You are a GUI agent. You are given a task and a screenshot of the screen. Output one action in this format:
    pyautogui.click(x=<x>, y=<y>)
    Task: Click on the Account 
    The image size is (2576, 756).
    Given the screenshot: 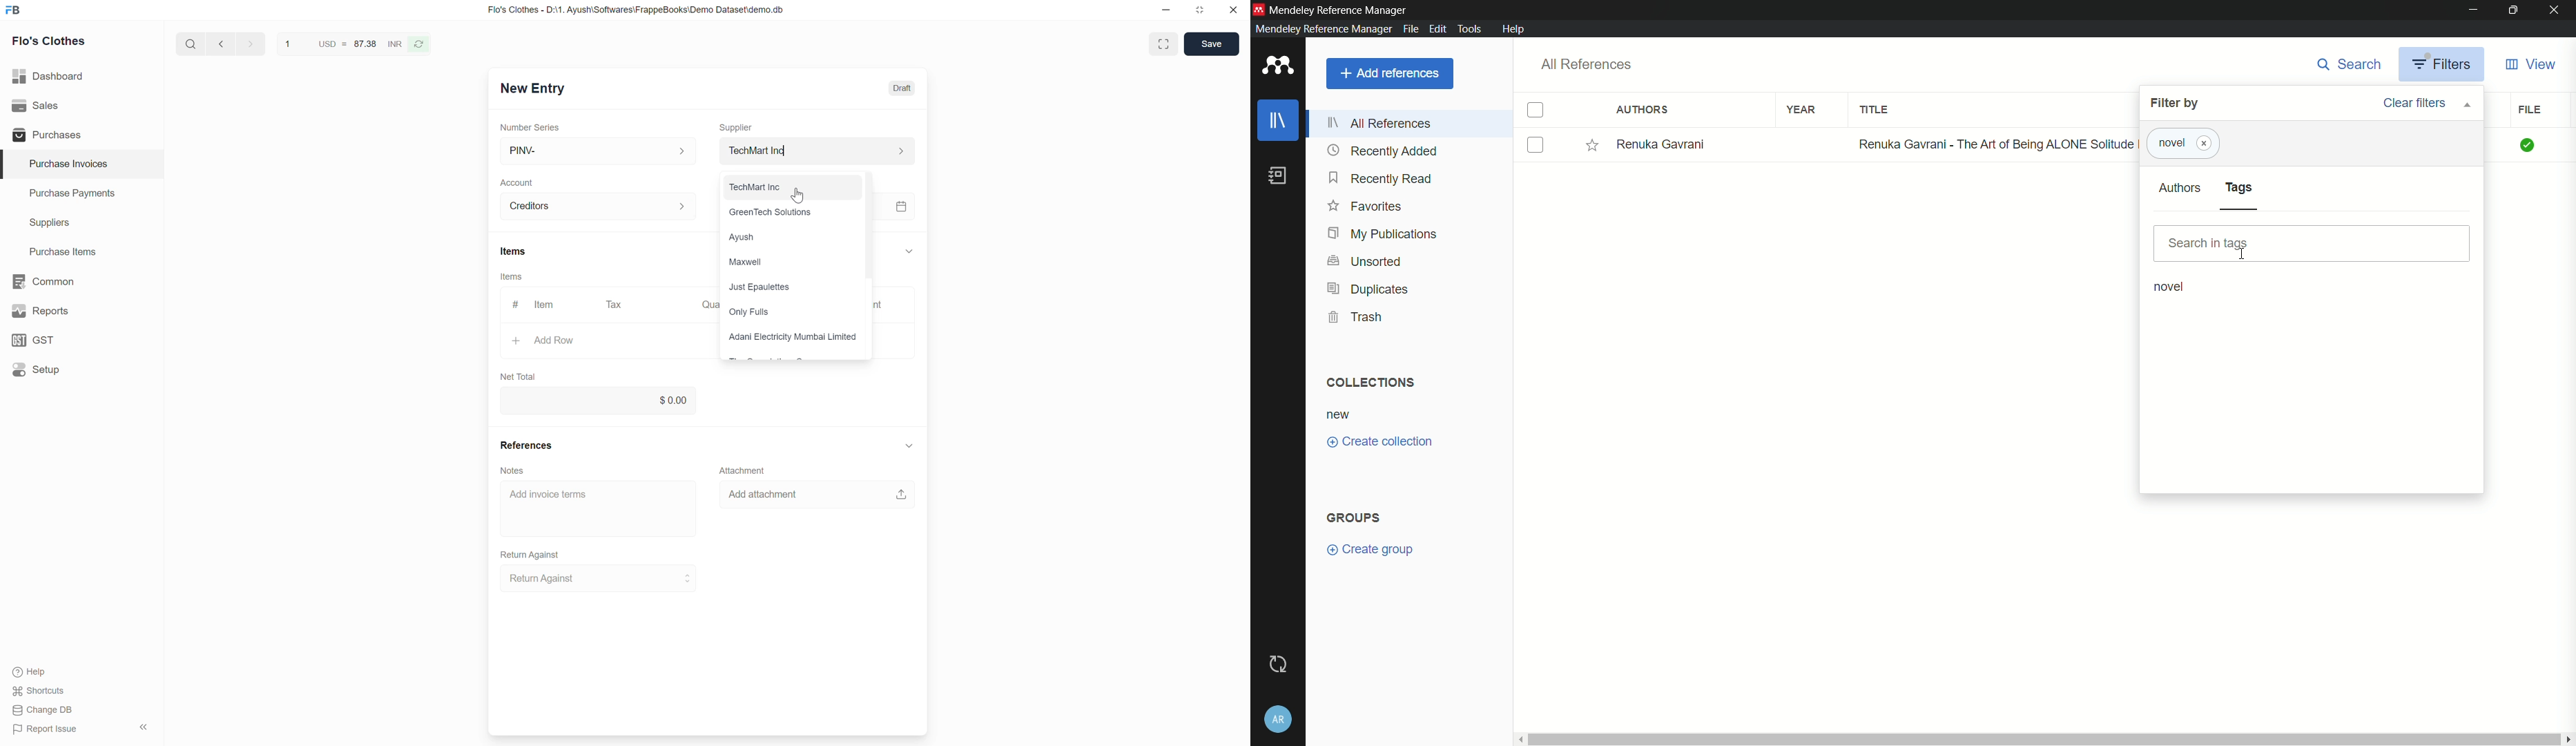 What is the action you would take?
    pyautogui.click(x=599, y=204)
    